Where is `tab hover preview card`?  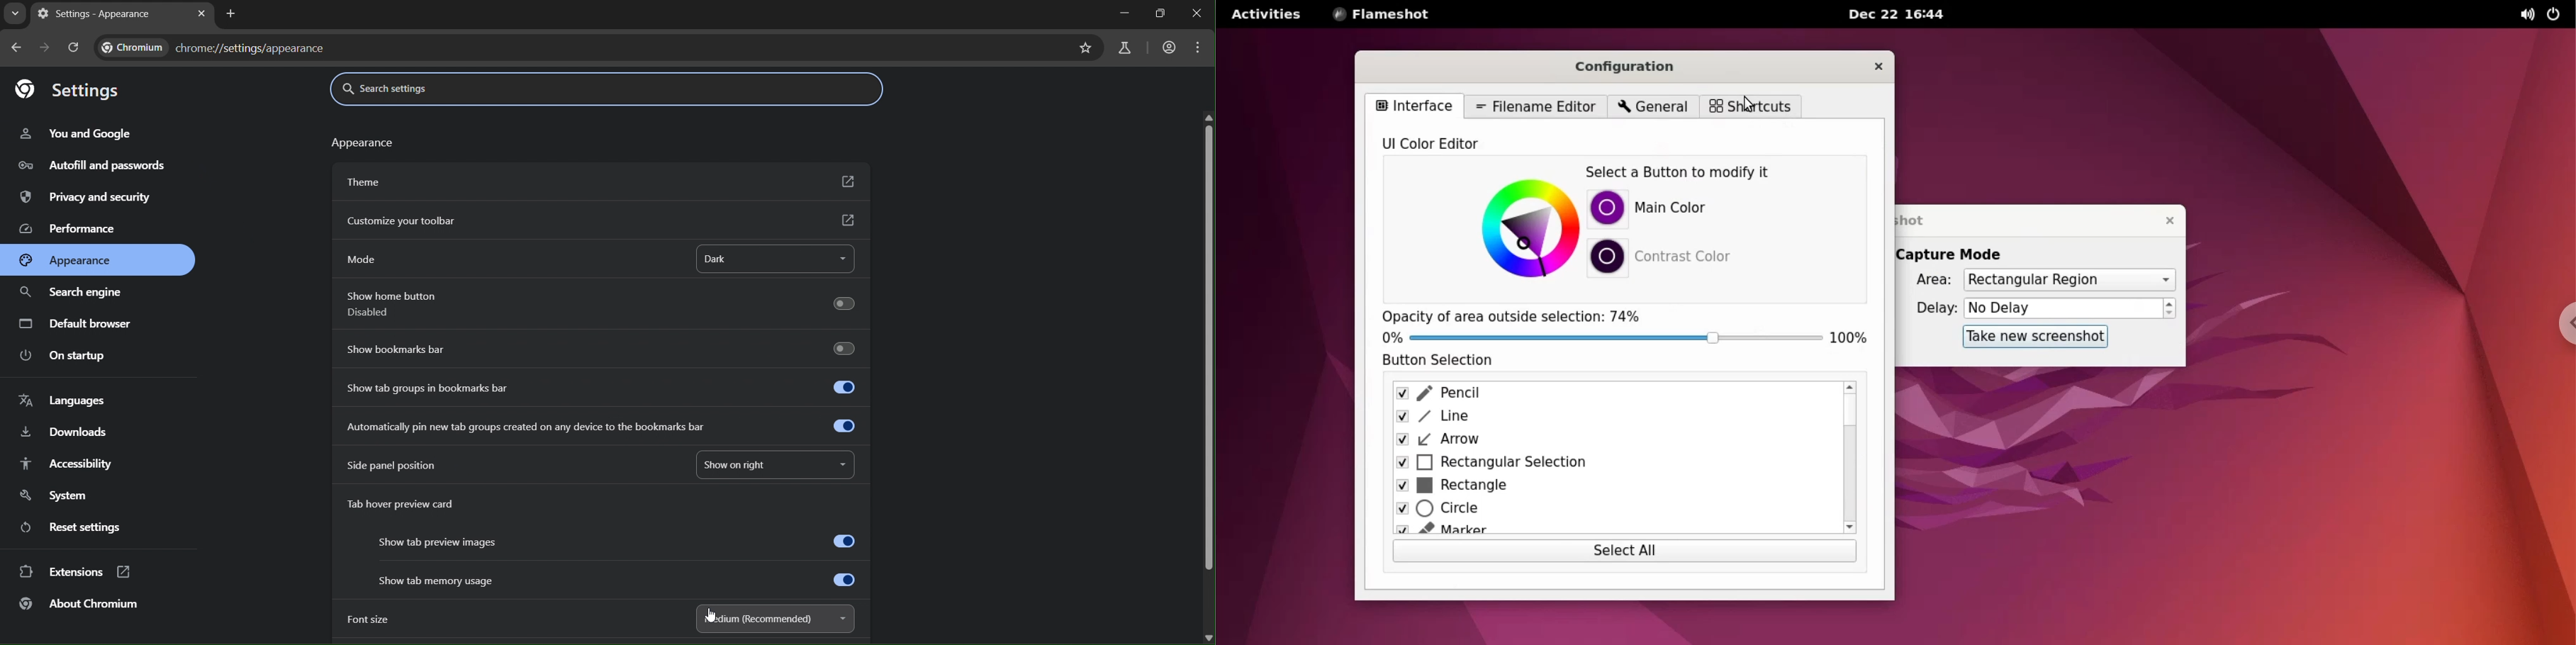 tab hover preview card is located at coordinates (409, 506).